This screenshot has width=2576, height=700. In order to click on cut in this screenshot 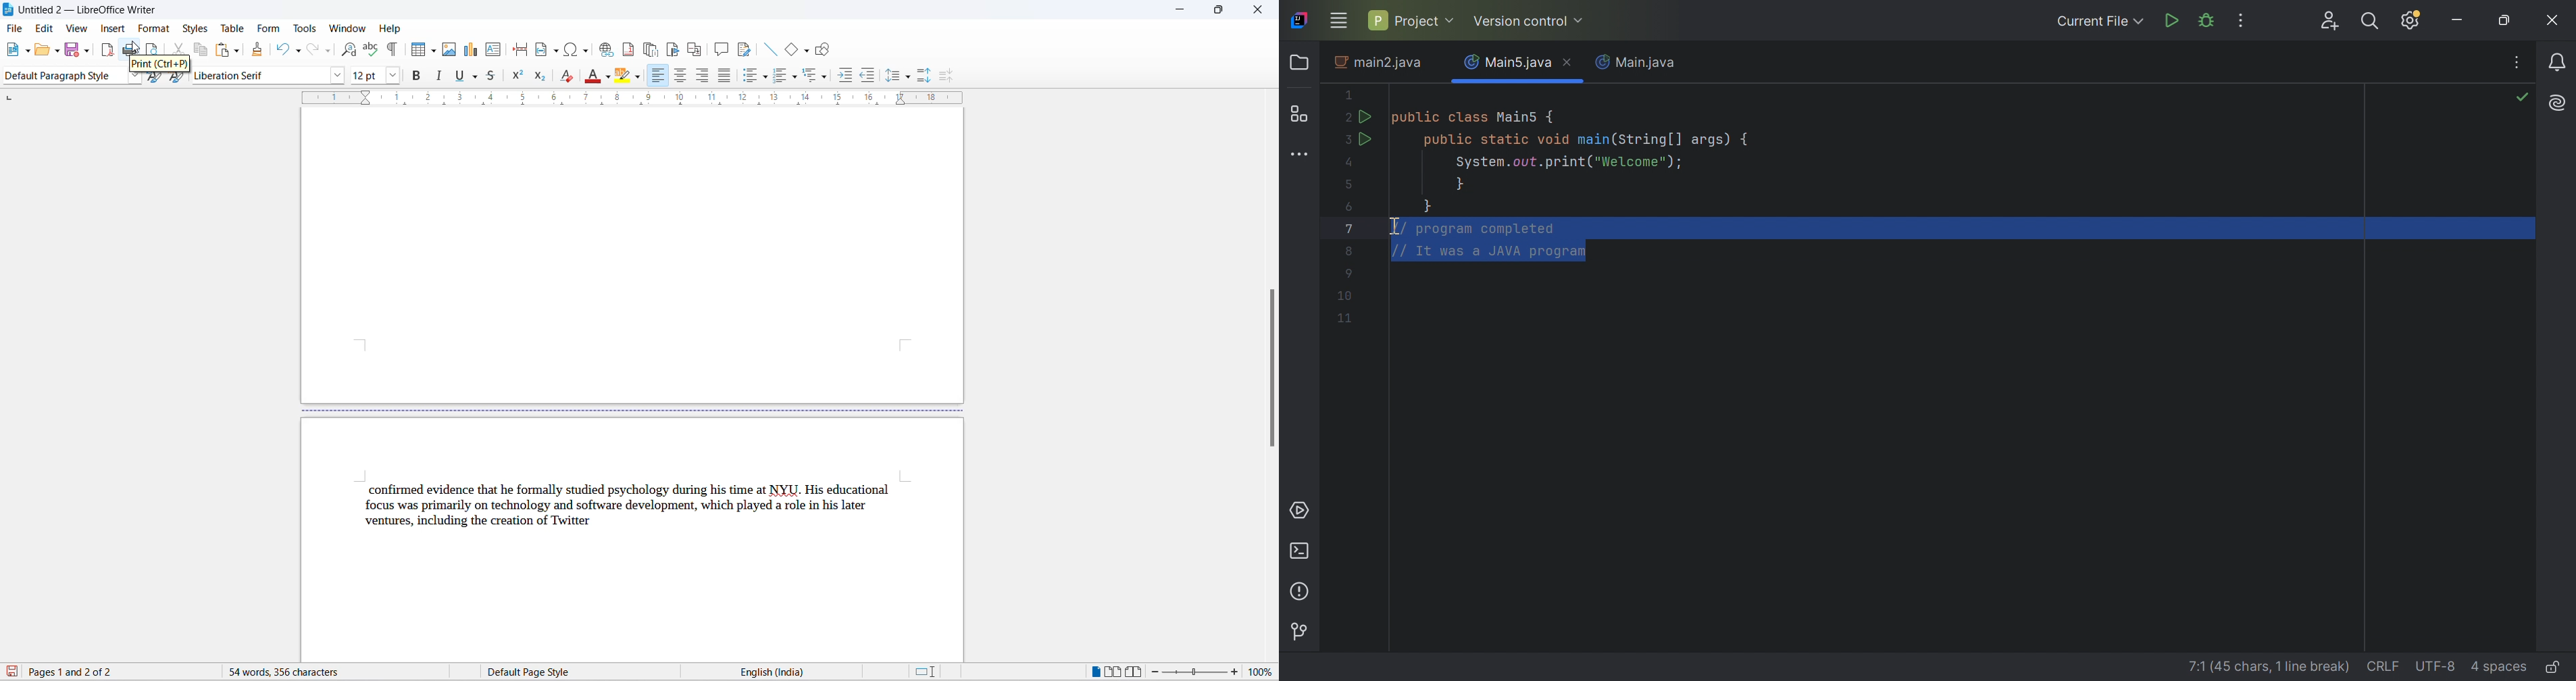, I will do `click(179, 49)`.